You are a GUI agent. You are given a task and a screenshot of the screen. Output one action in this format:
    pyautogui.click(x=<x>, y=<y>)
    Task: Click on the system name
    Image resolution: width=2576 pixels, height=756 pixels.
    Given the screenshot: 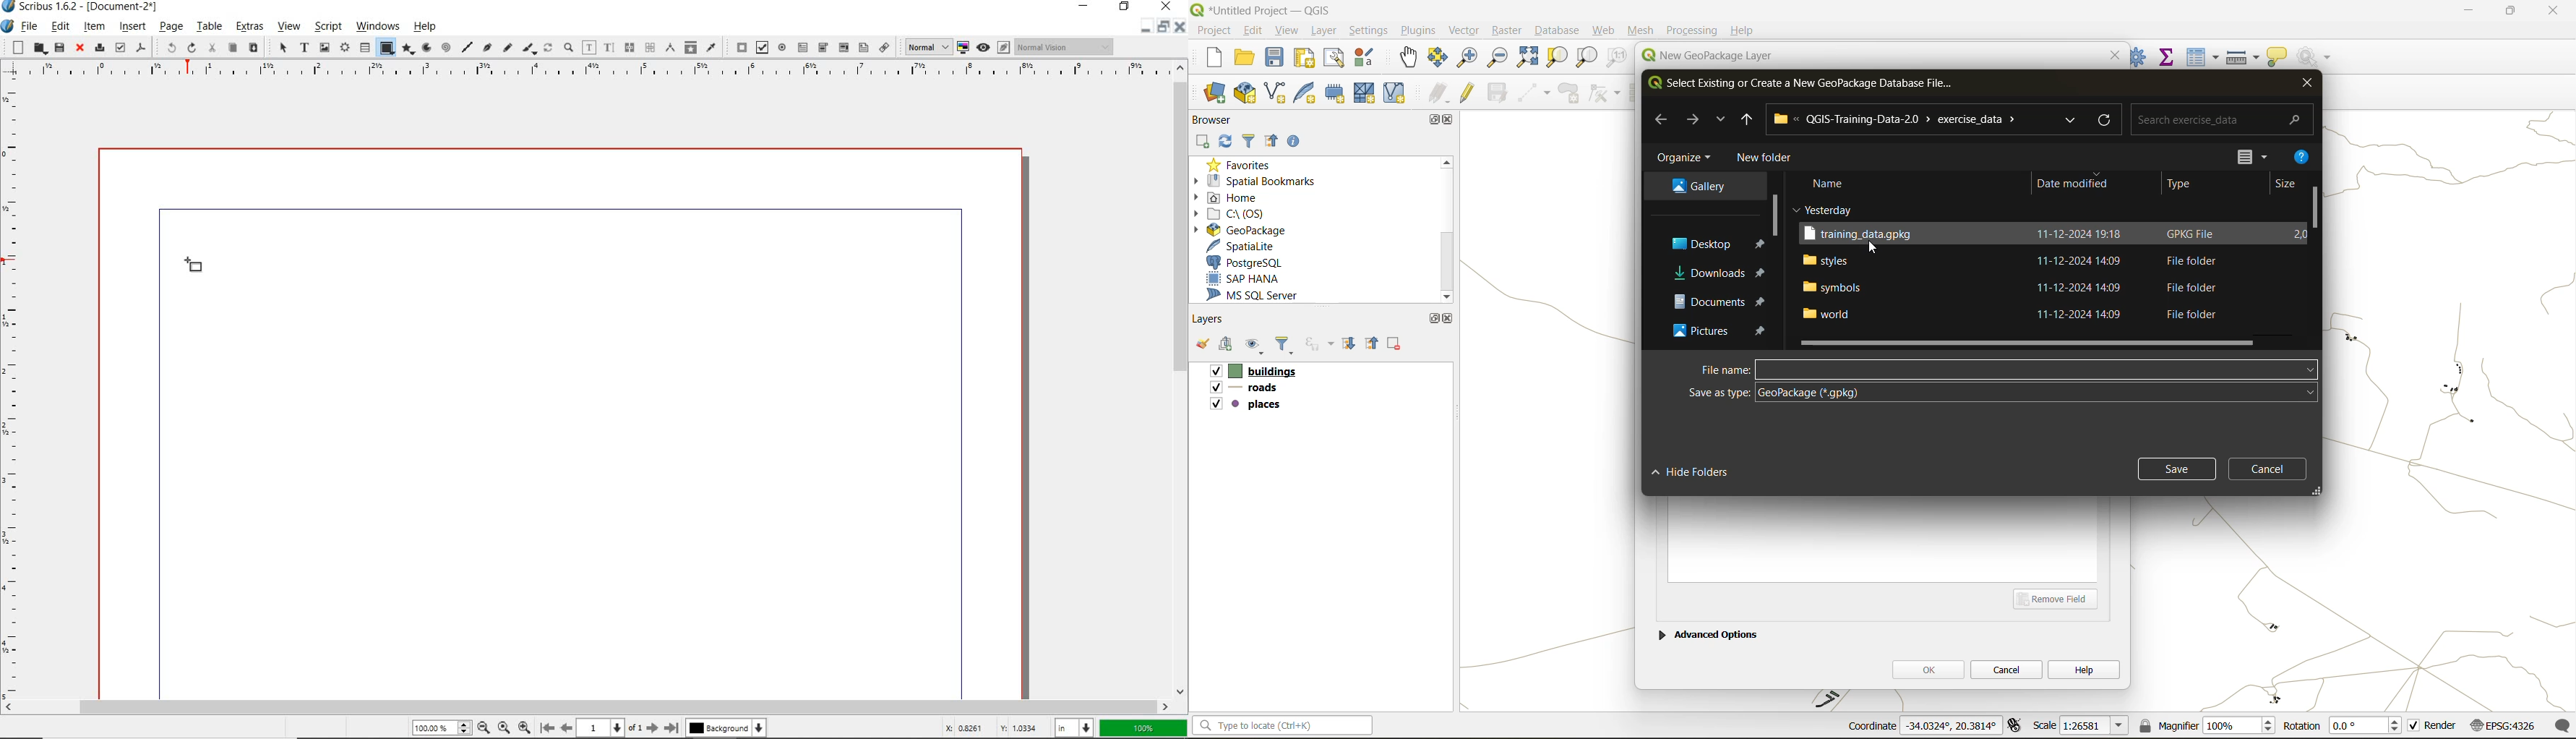 What is the action you would take?
    pyautogui.click(x=81, y=6)
    